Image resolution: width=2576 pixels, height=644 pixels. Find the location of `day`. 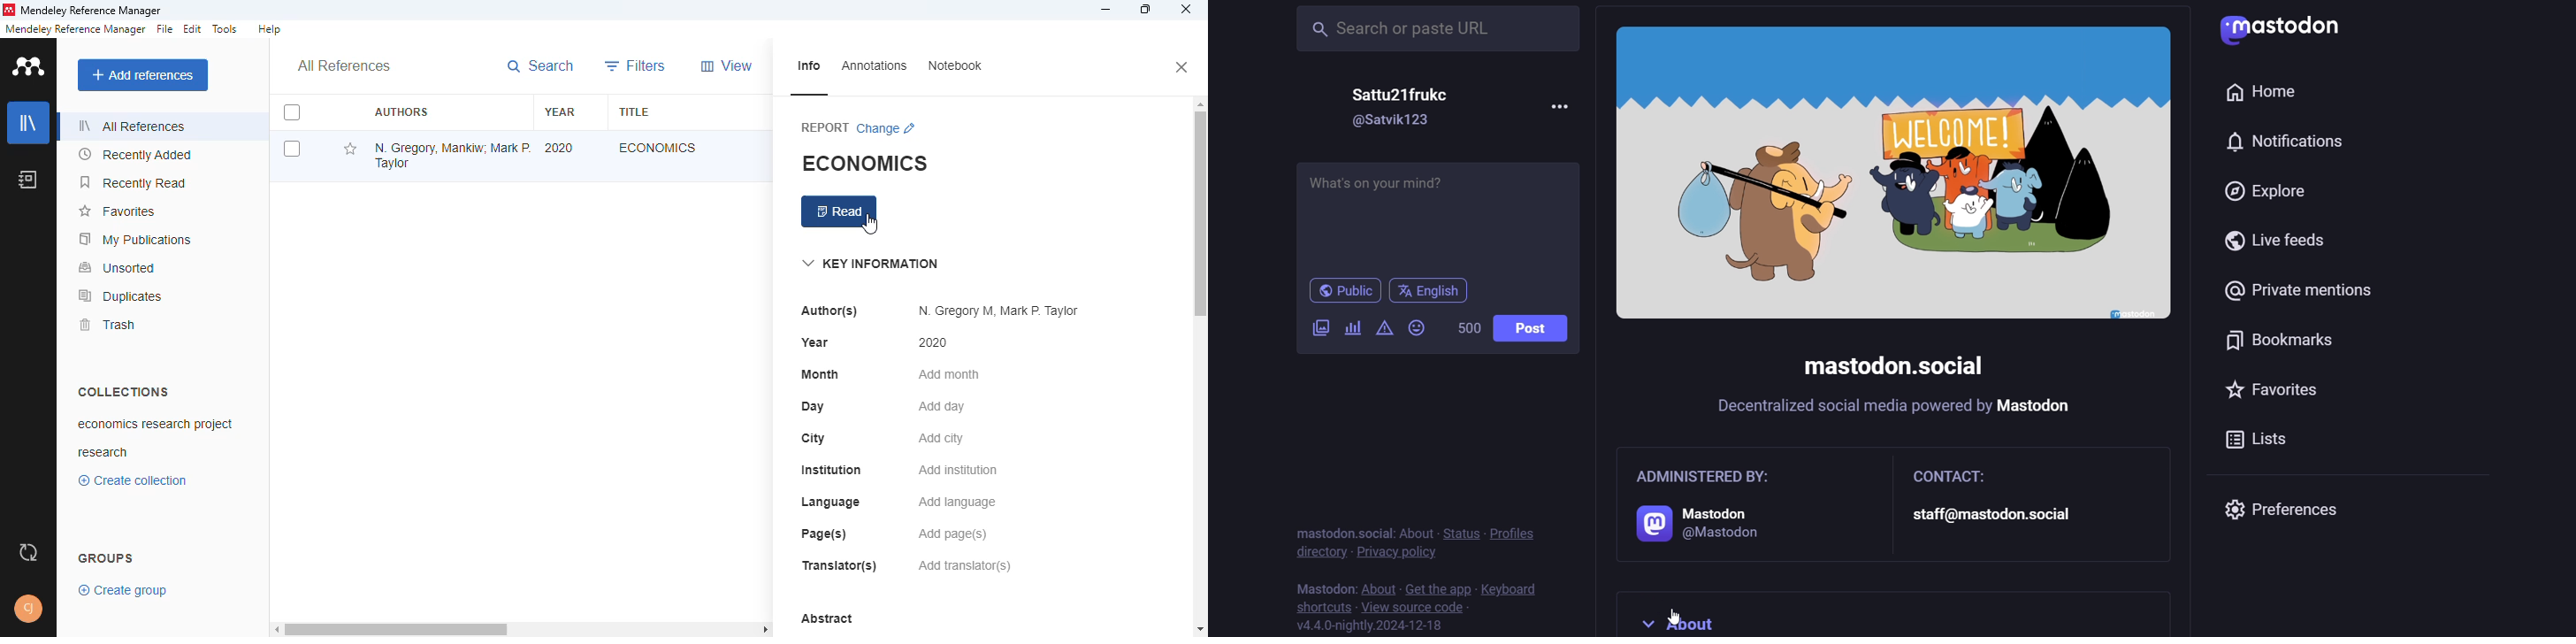

day is located at coordinates (813, 407).